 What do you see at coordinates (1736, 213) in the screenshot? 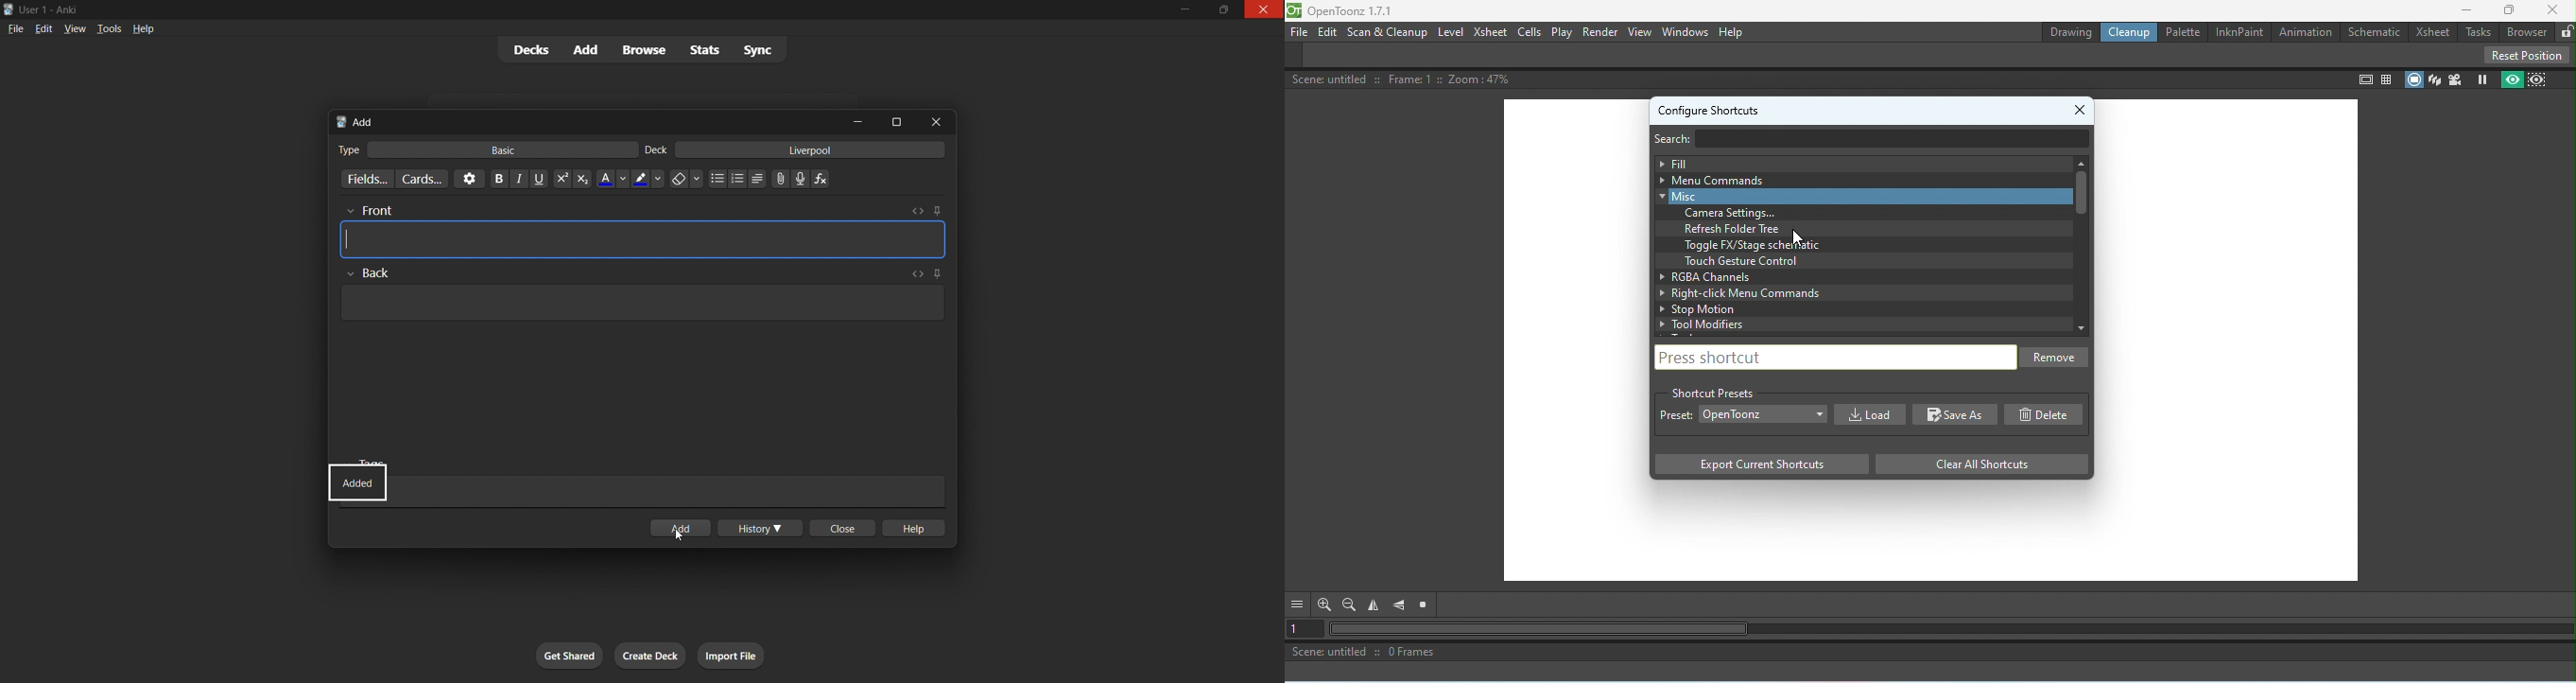
I see `Camera settings` at bounding box center [1736, 213].